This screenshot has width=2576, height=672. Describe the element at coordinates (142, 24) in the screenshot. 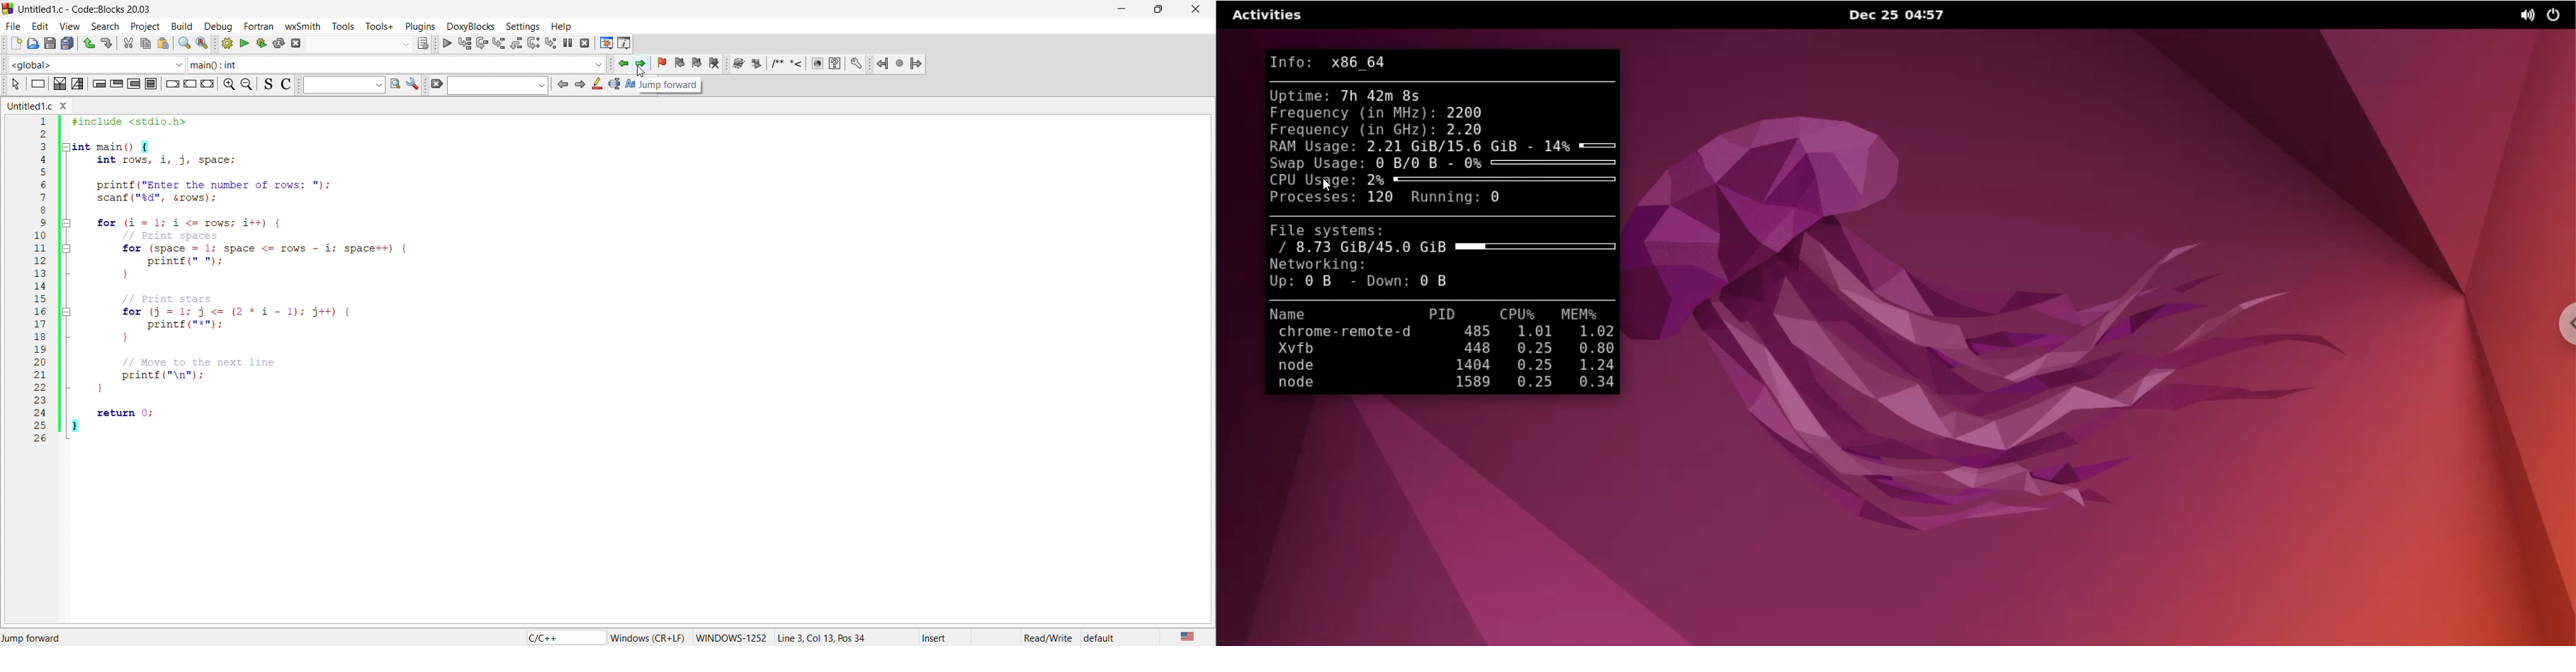

I see `project` at that location.